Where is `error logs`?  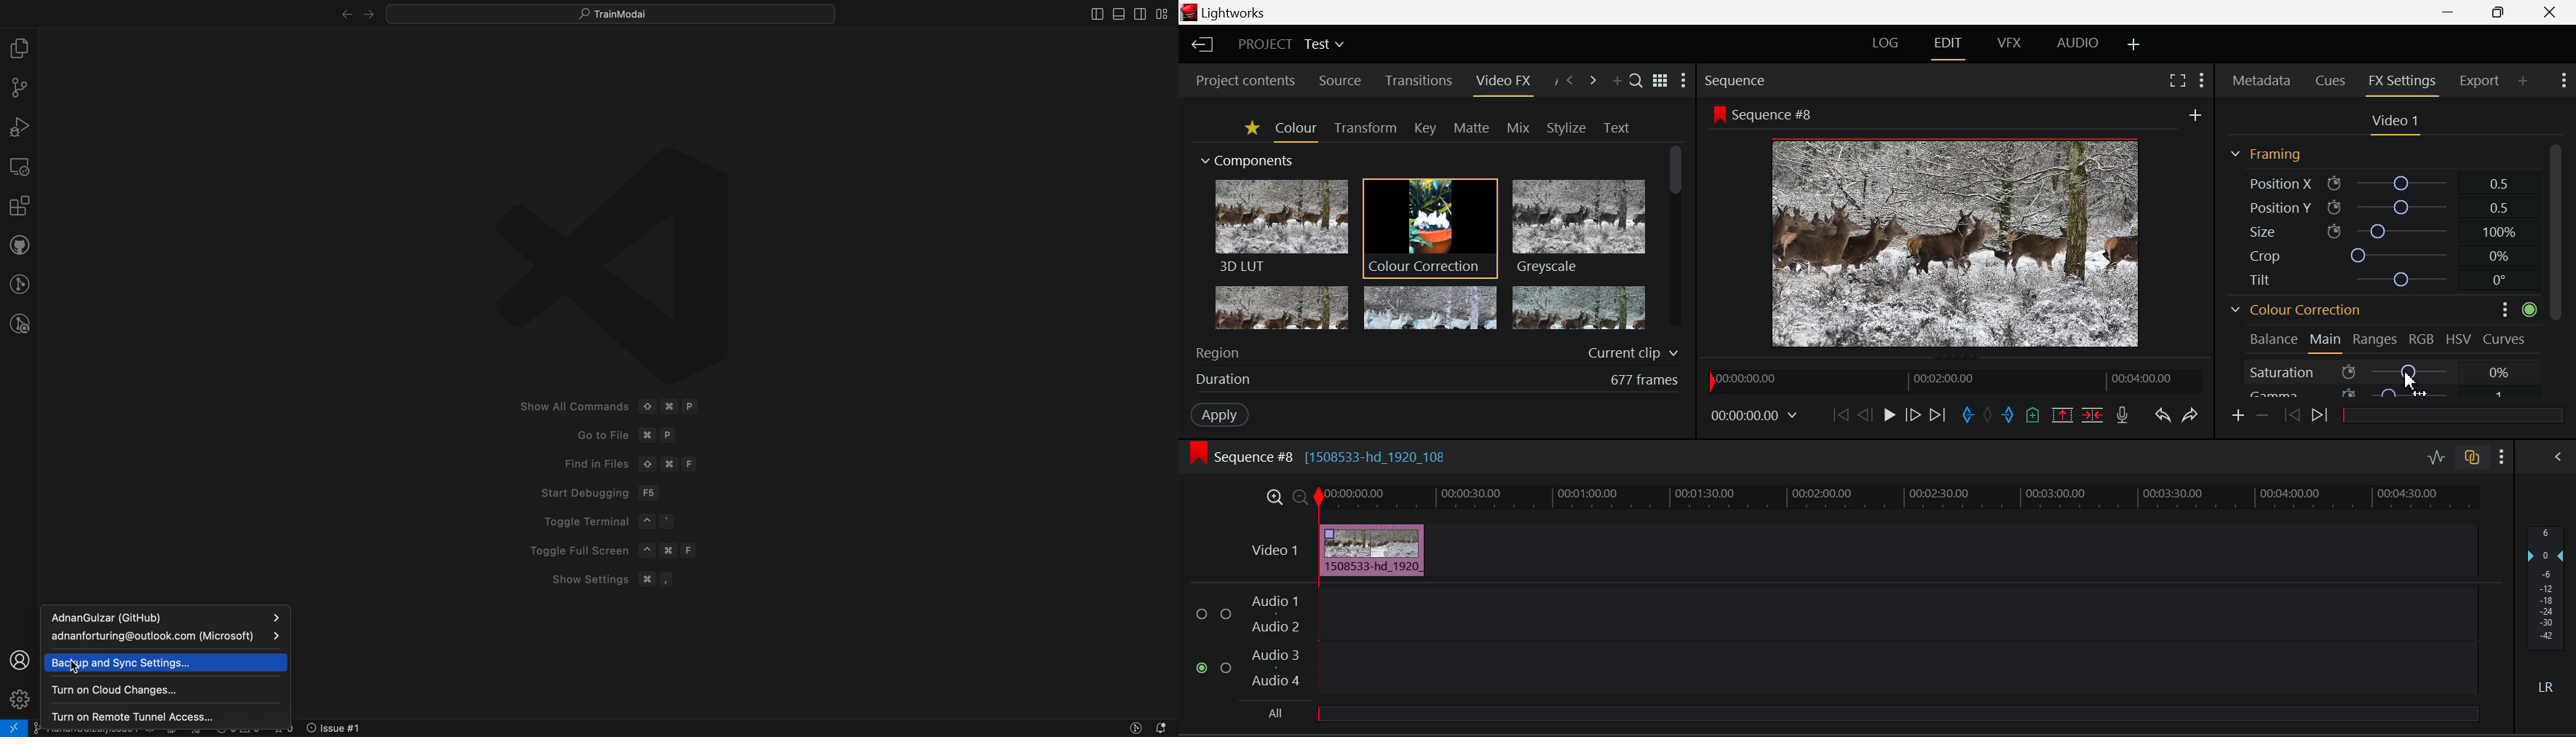
error logs is located at coordinates (396, 729).